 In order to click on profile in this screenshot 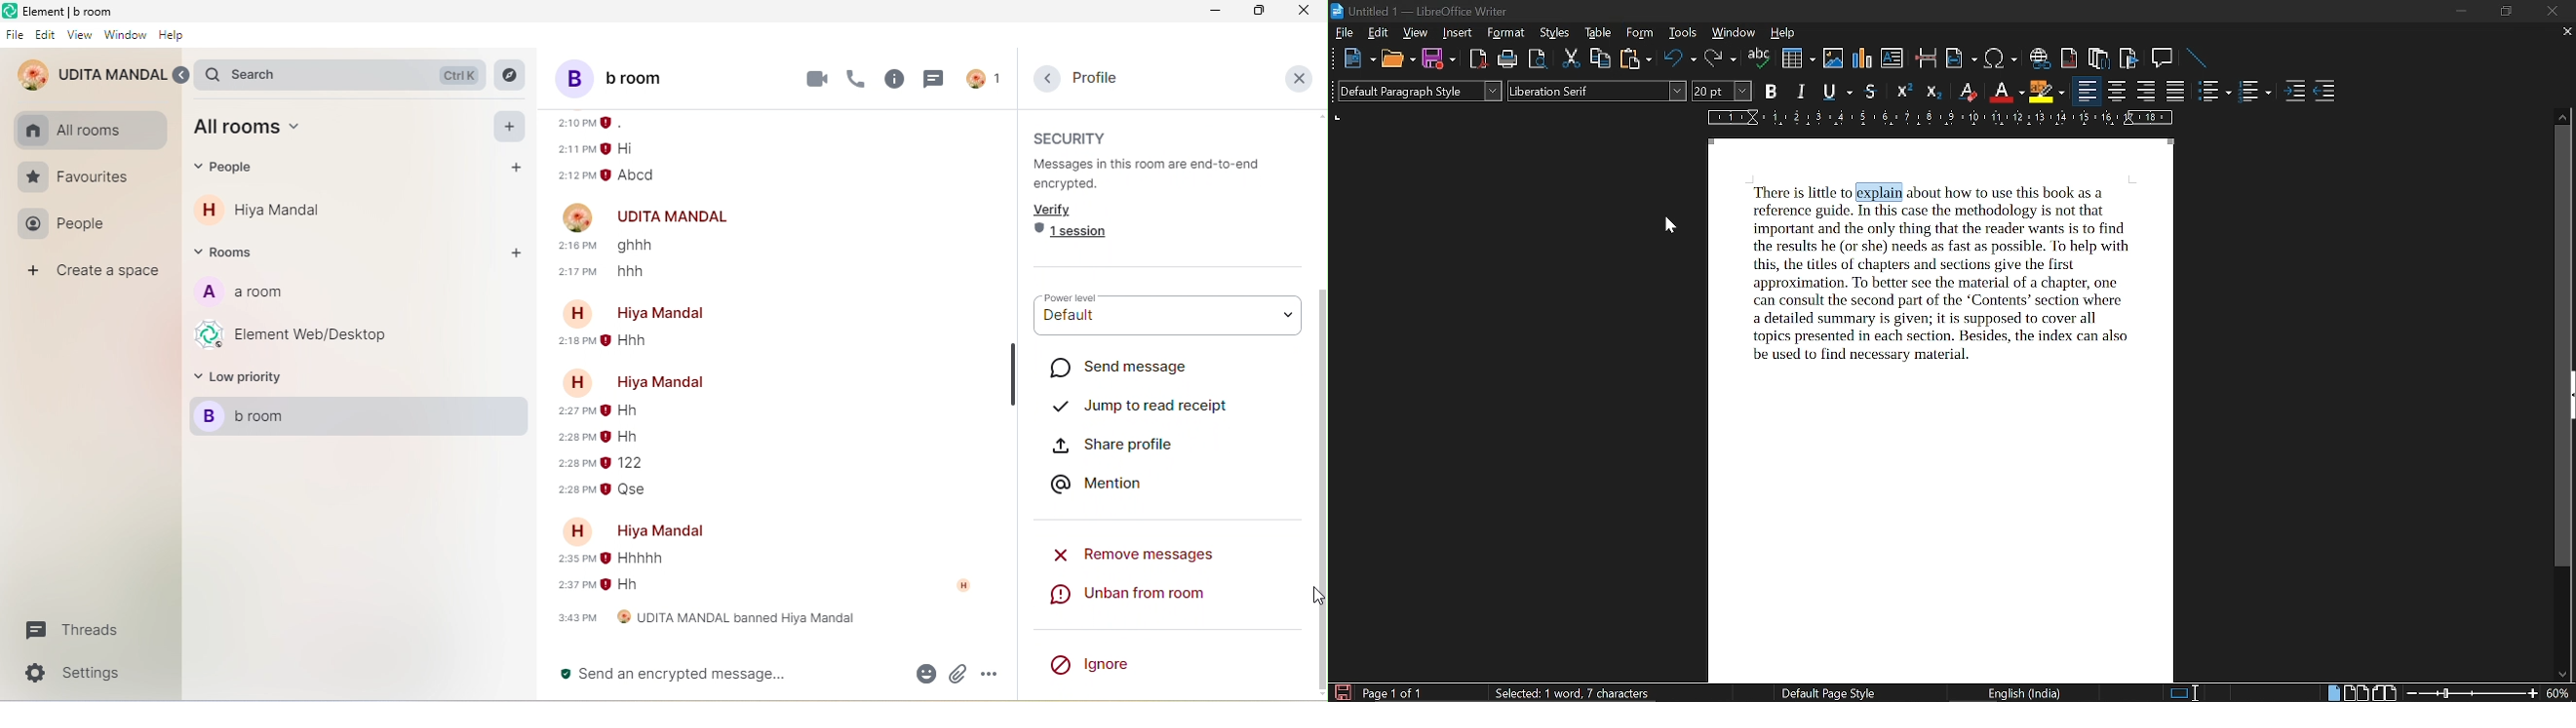, I will do `click(1093, 78)`.